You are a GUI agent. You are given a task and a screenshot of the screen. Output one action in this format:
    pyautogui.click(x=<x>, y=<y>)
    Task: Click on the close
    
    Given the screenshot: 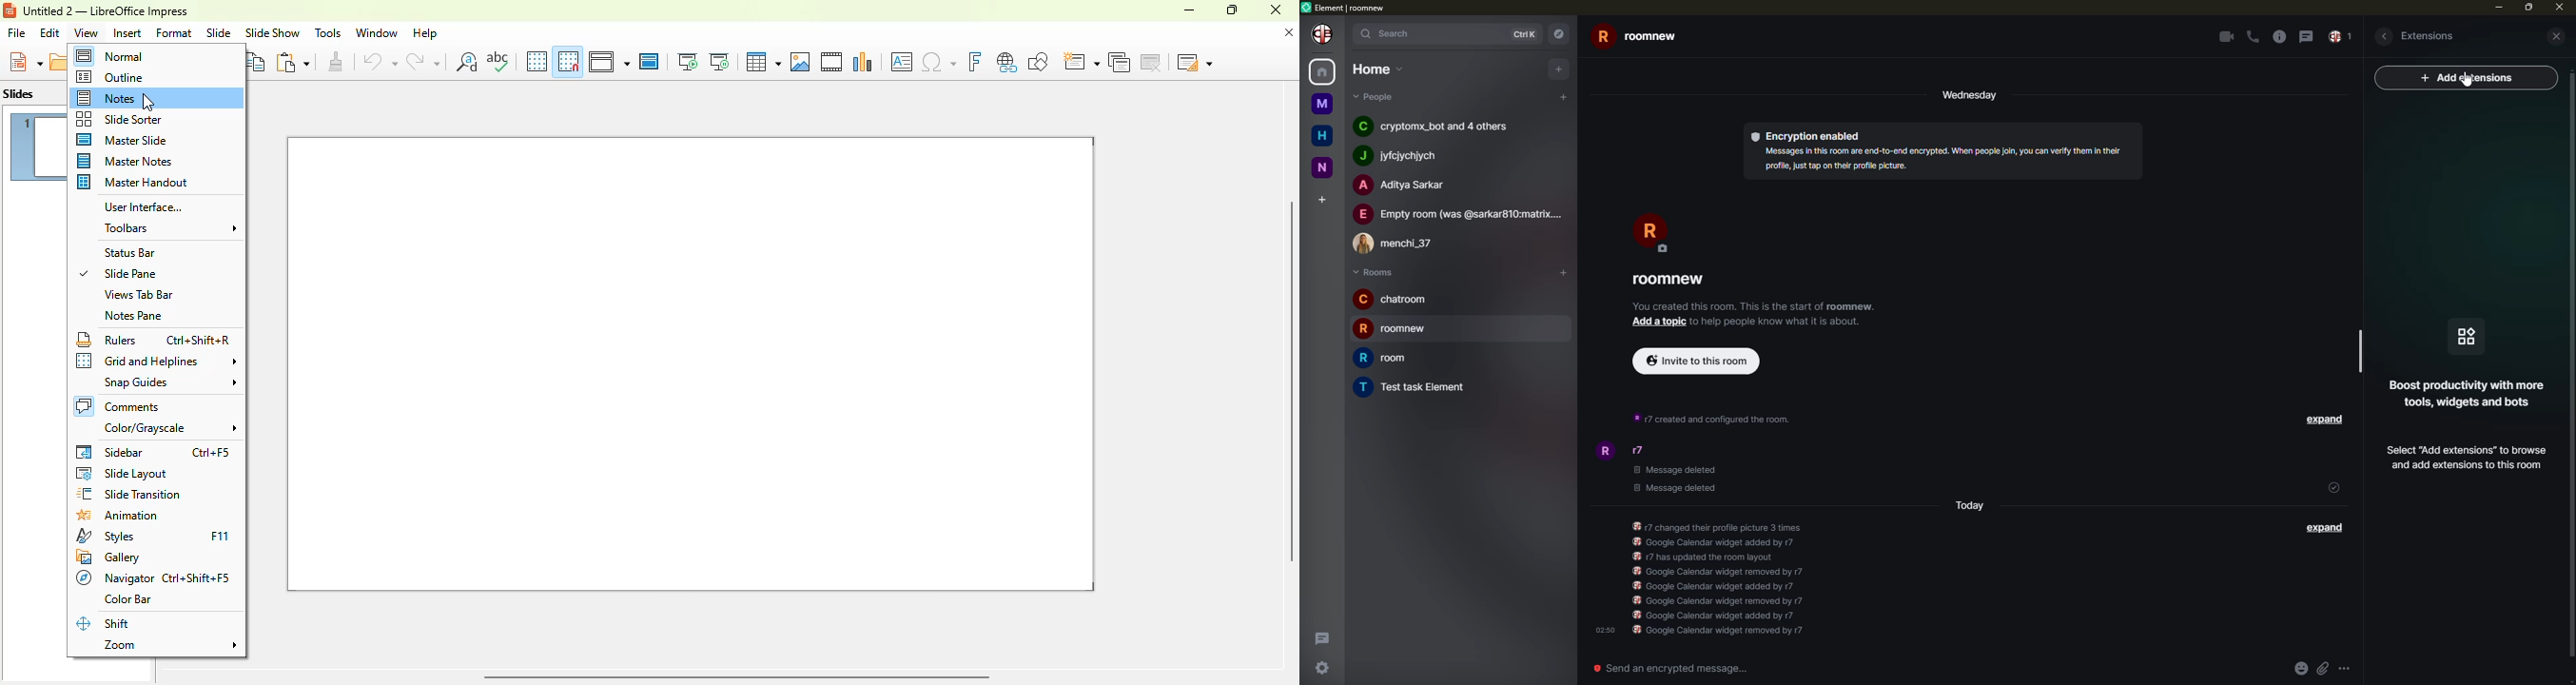 What is the action you would take?
    pyautogui.click(x=1276, y=10)
    